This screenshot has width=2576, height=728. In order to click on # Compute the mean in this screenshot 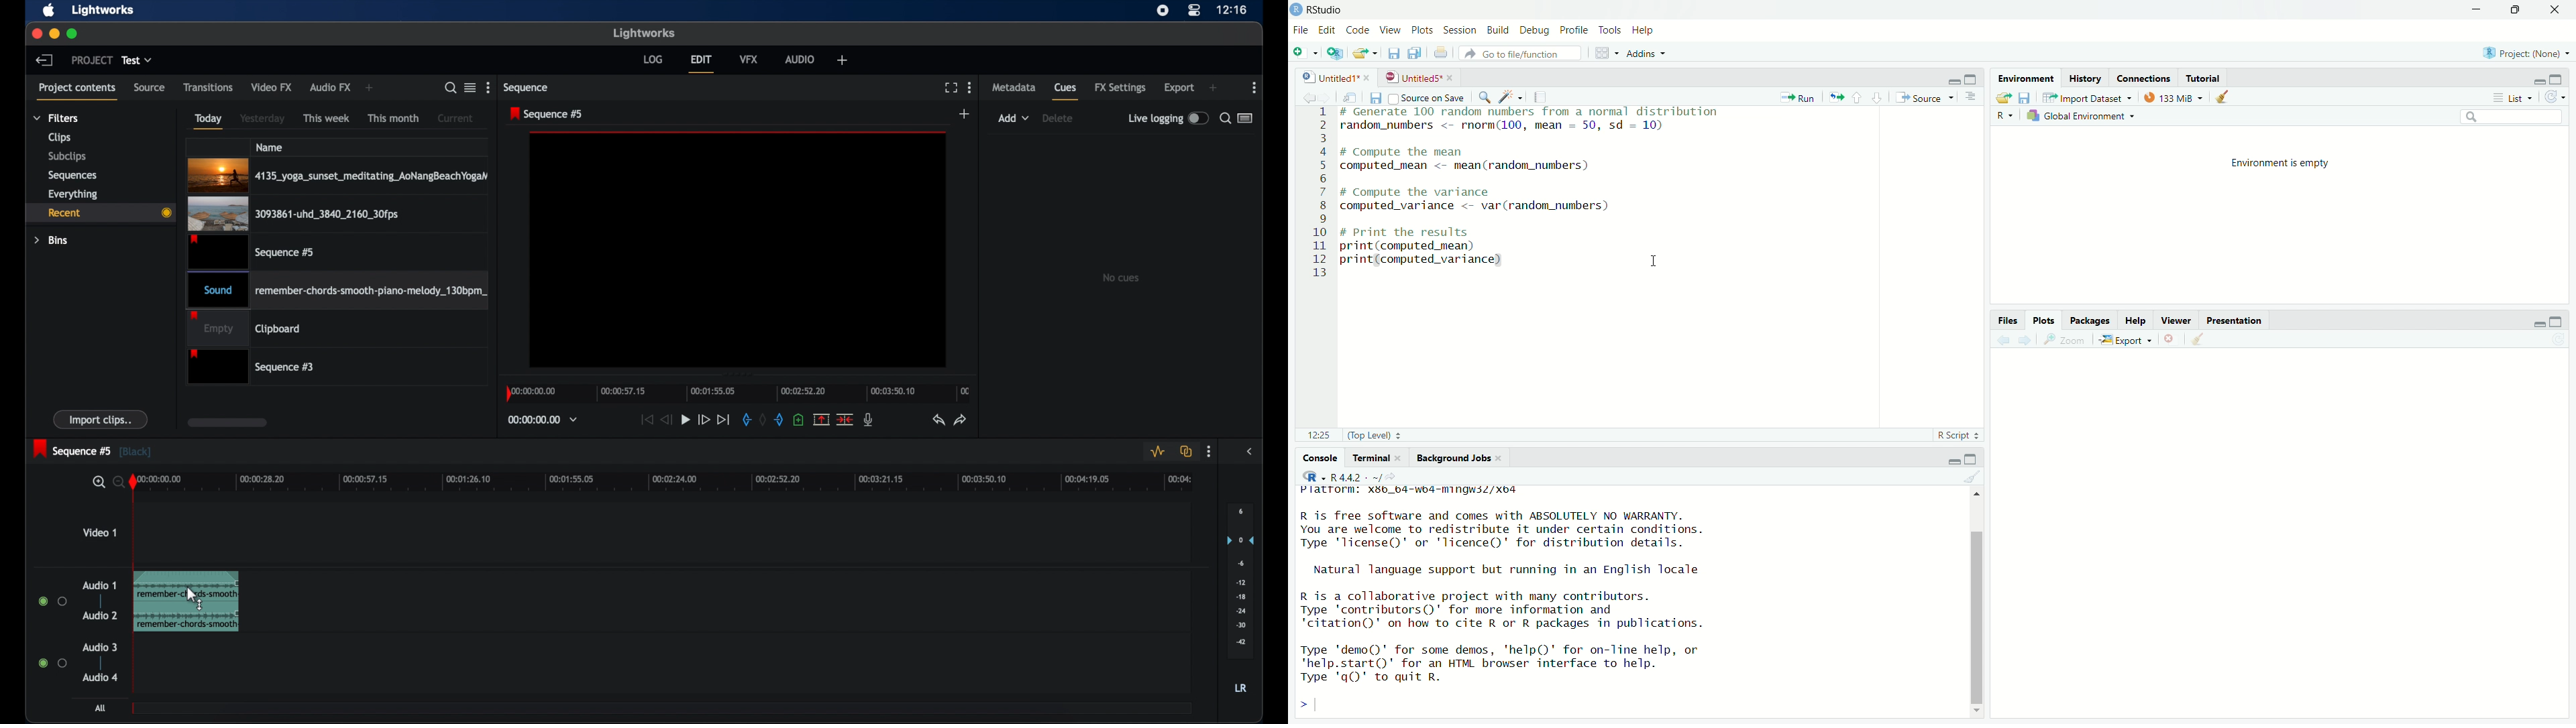, I will do `click(1457, 151)`.